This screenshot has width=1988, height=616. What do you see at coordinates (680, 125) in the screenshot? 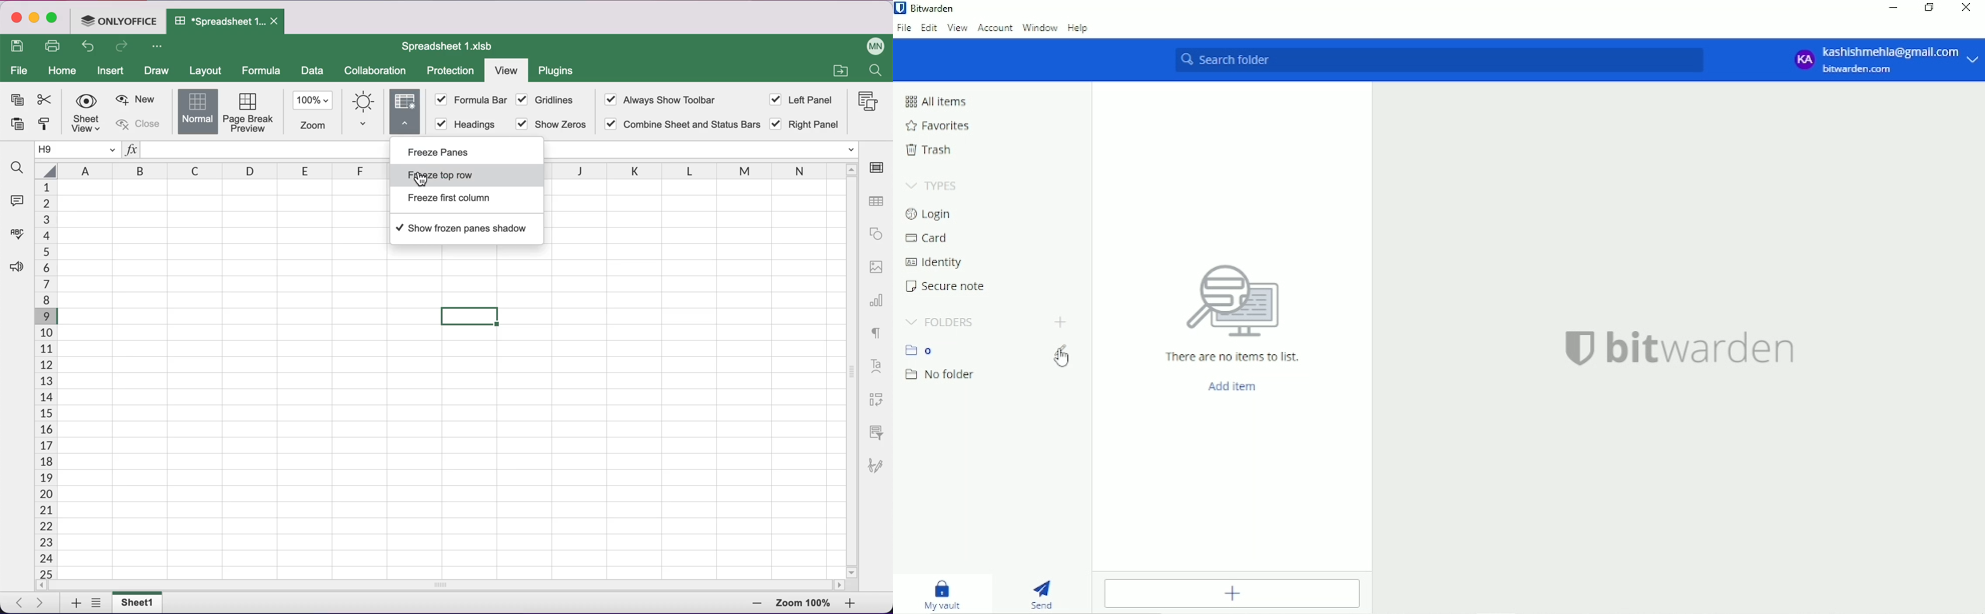
I see `combine sheet and status bar` at bounding box center [680, 125].